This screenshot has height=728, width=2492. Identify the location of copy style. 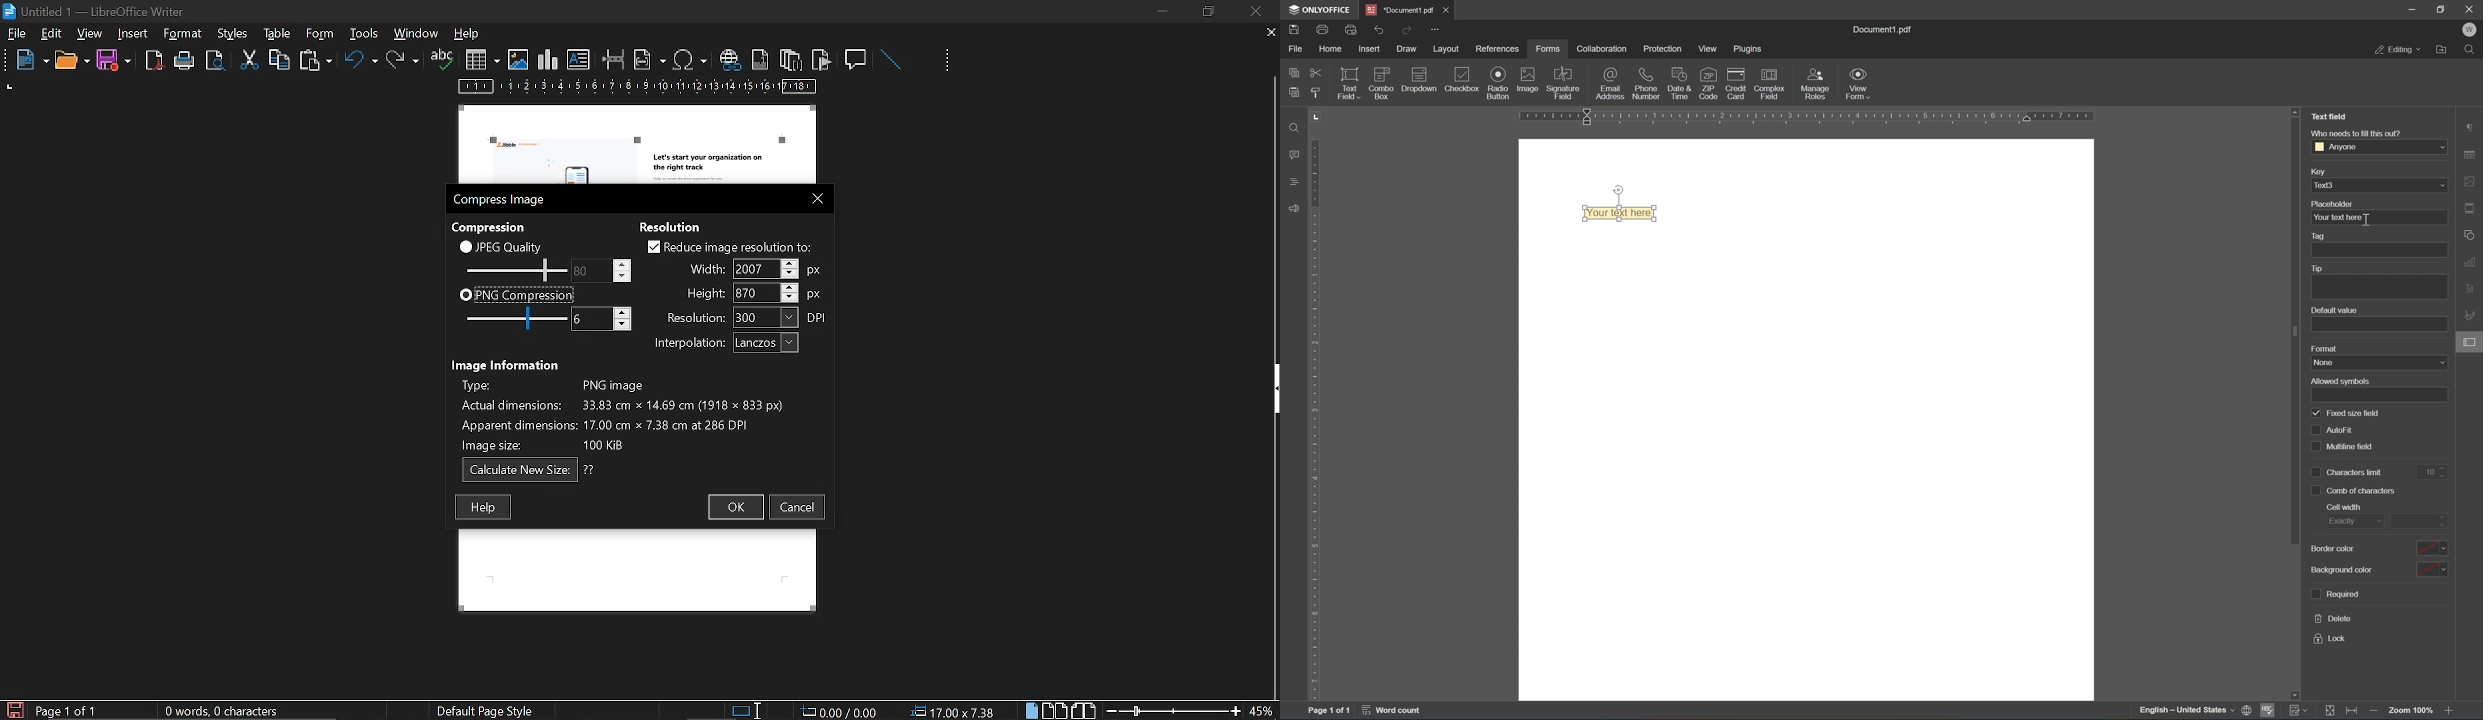
(1315, 92).